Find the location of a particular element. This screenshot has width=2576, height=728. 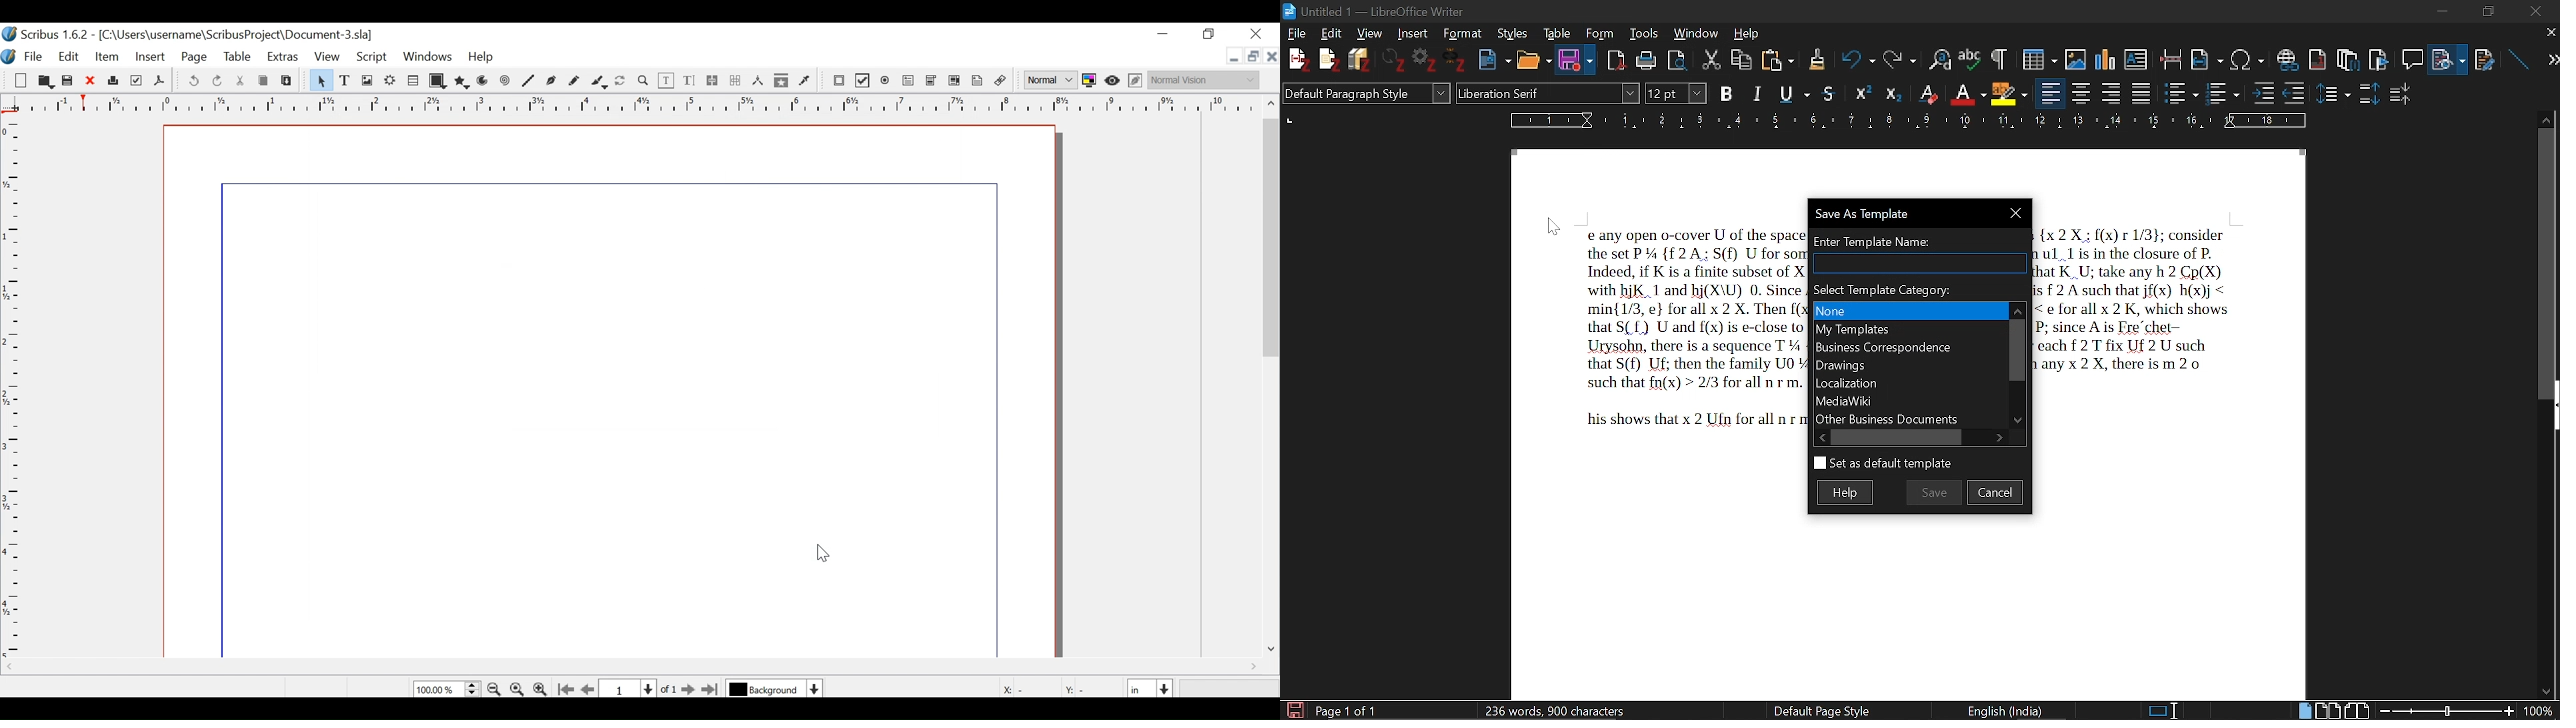

 is located at coordinates (1997, 58).